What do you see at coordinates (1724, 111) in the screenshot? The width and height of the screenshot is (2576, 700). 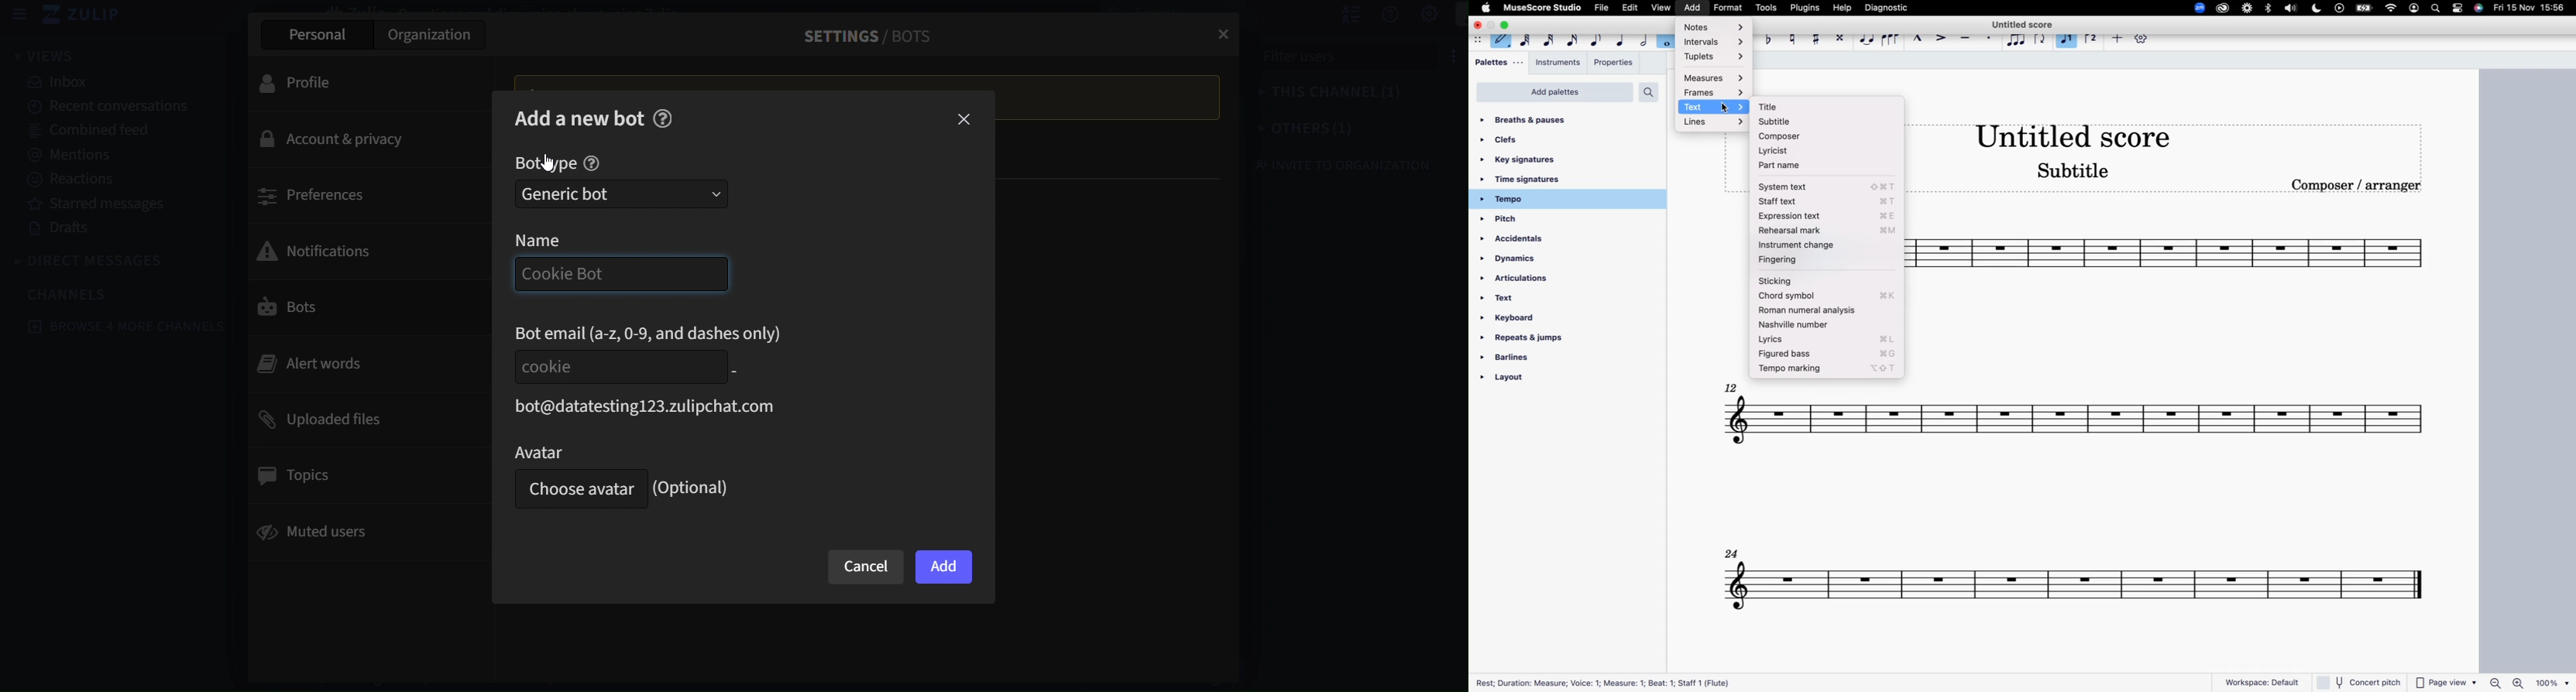 I see `cursor` at bounding box center [1724, 111].